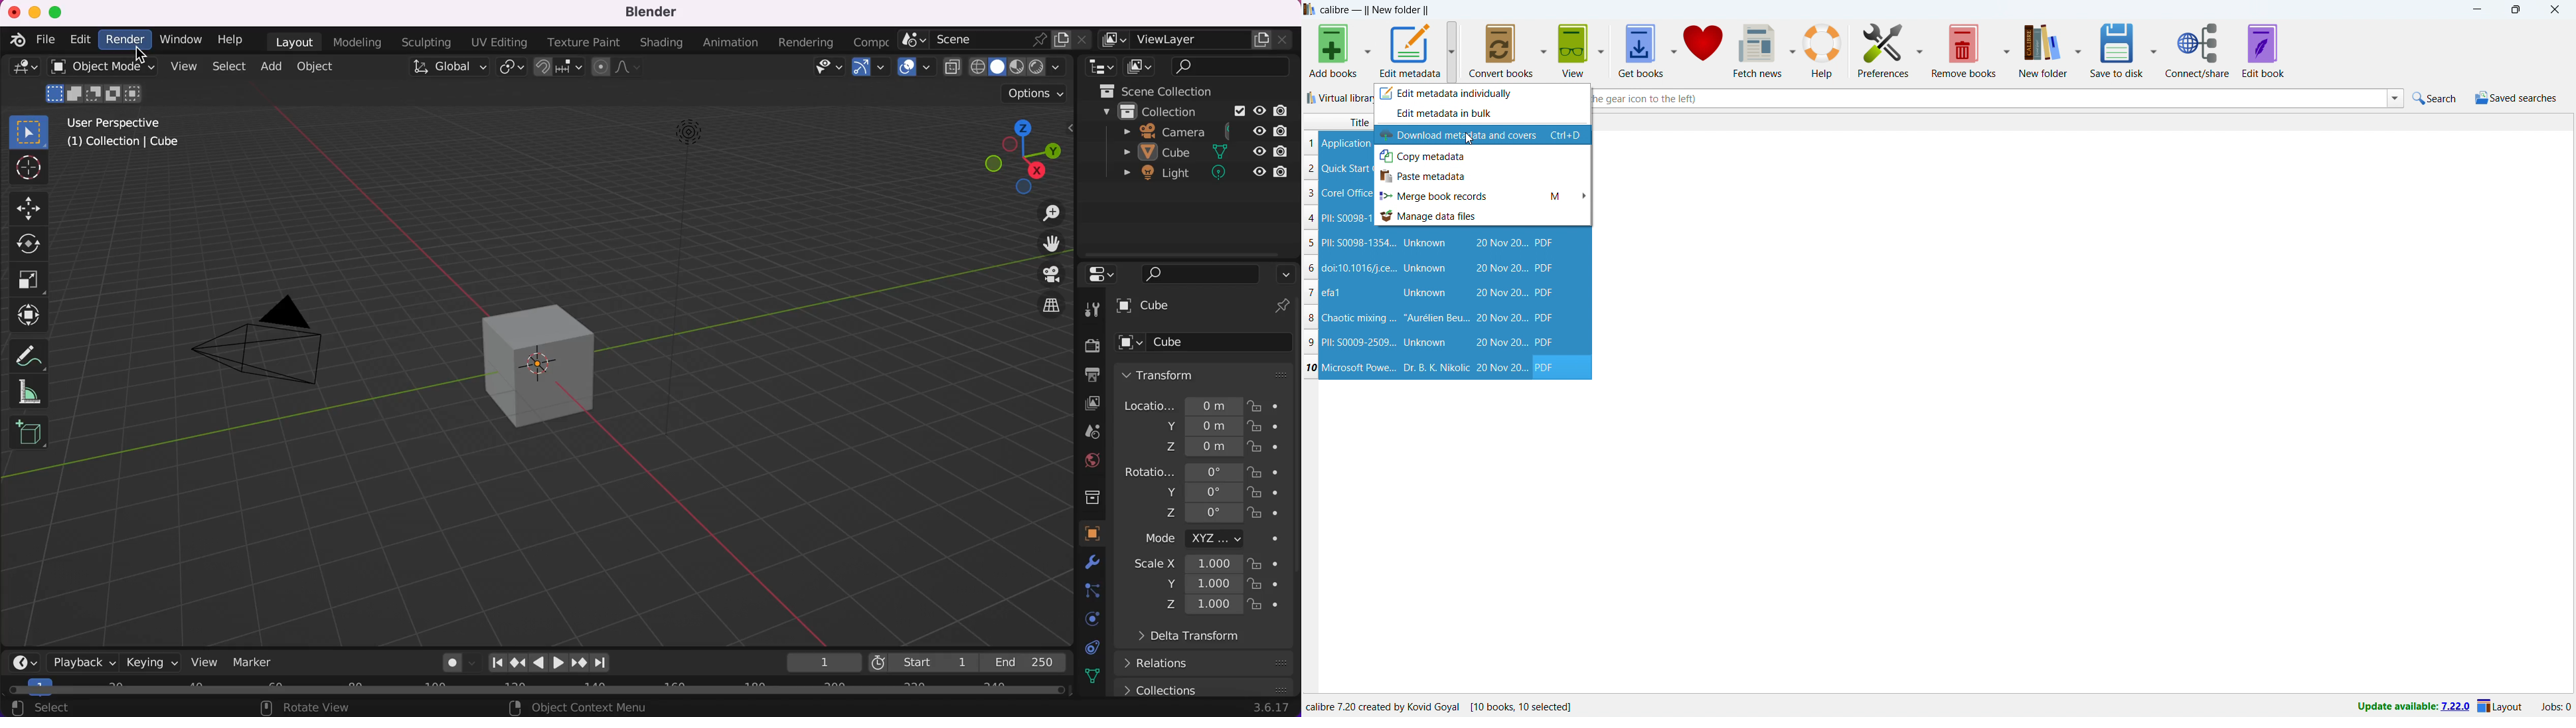 The image size is (2576, 728). What do you see at coordinates (1310, 269) in the screenshot?
I see `6` at bounding box center [1310, 269].